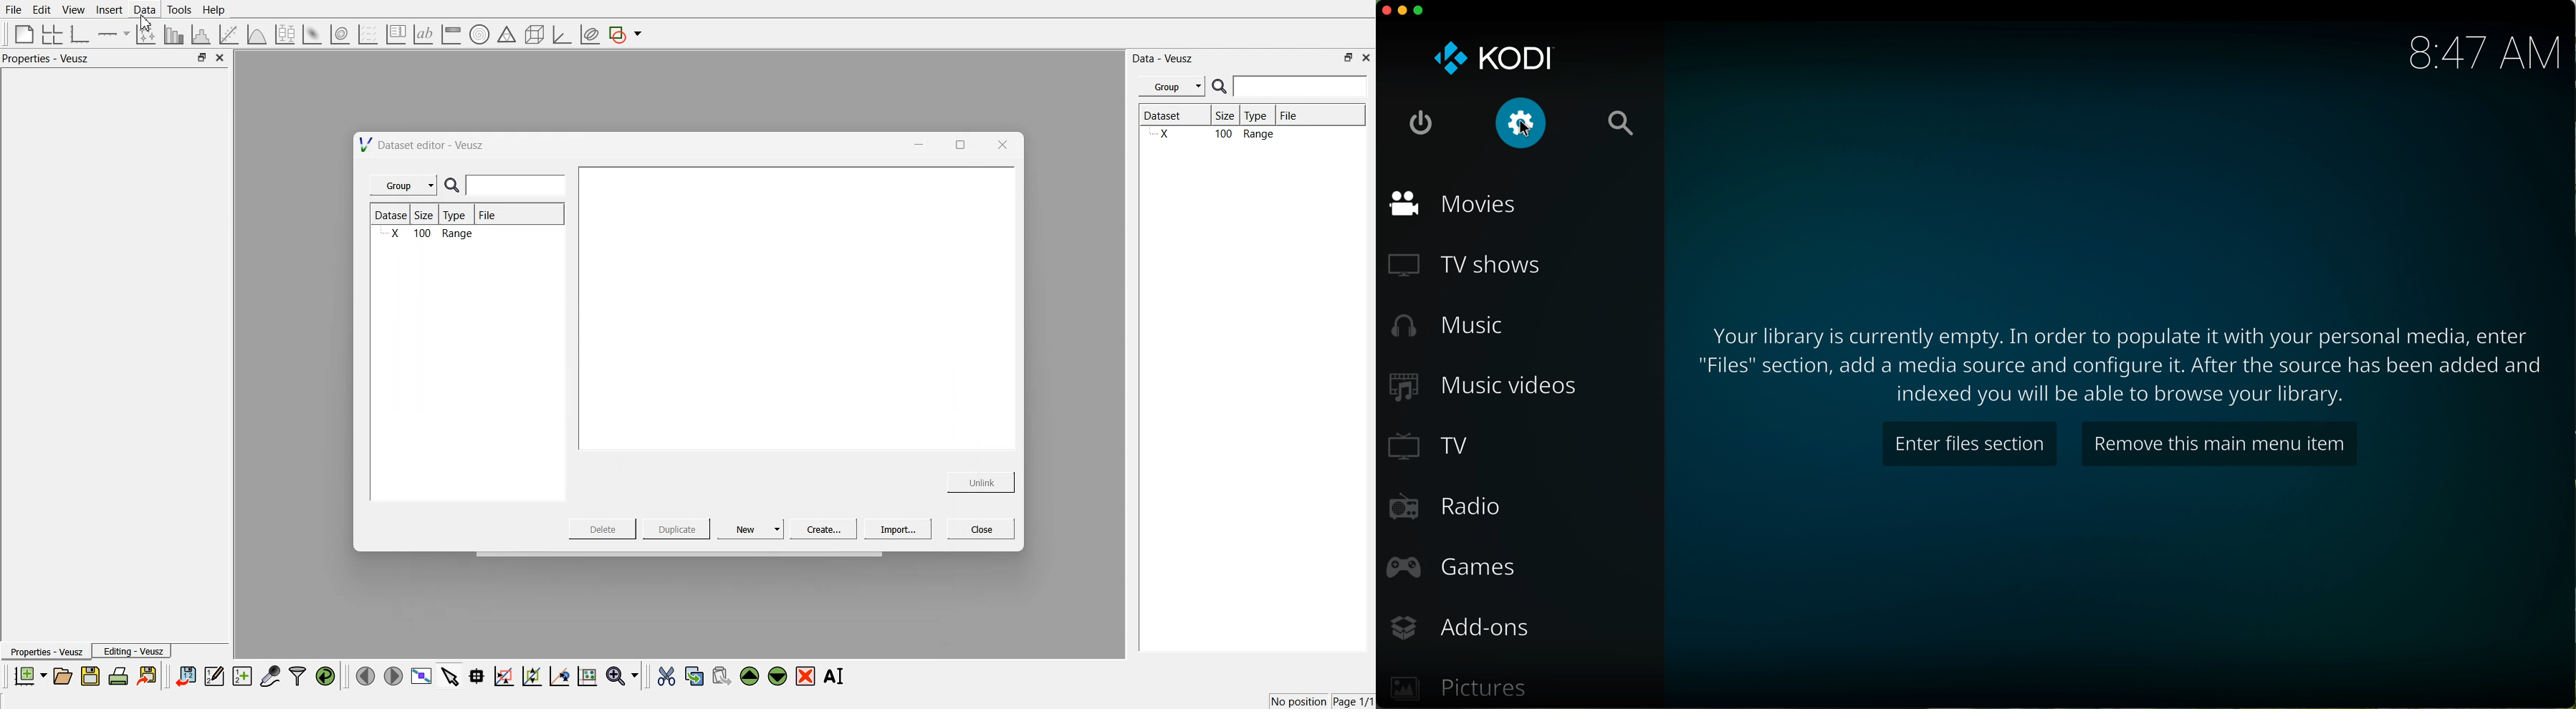 The image size is (2576, 728). What do you see at coordinates (1454, 566) in the screenshot?
I see `games` at bounding box center [1454, 566].